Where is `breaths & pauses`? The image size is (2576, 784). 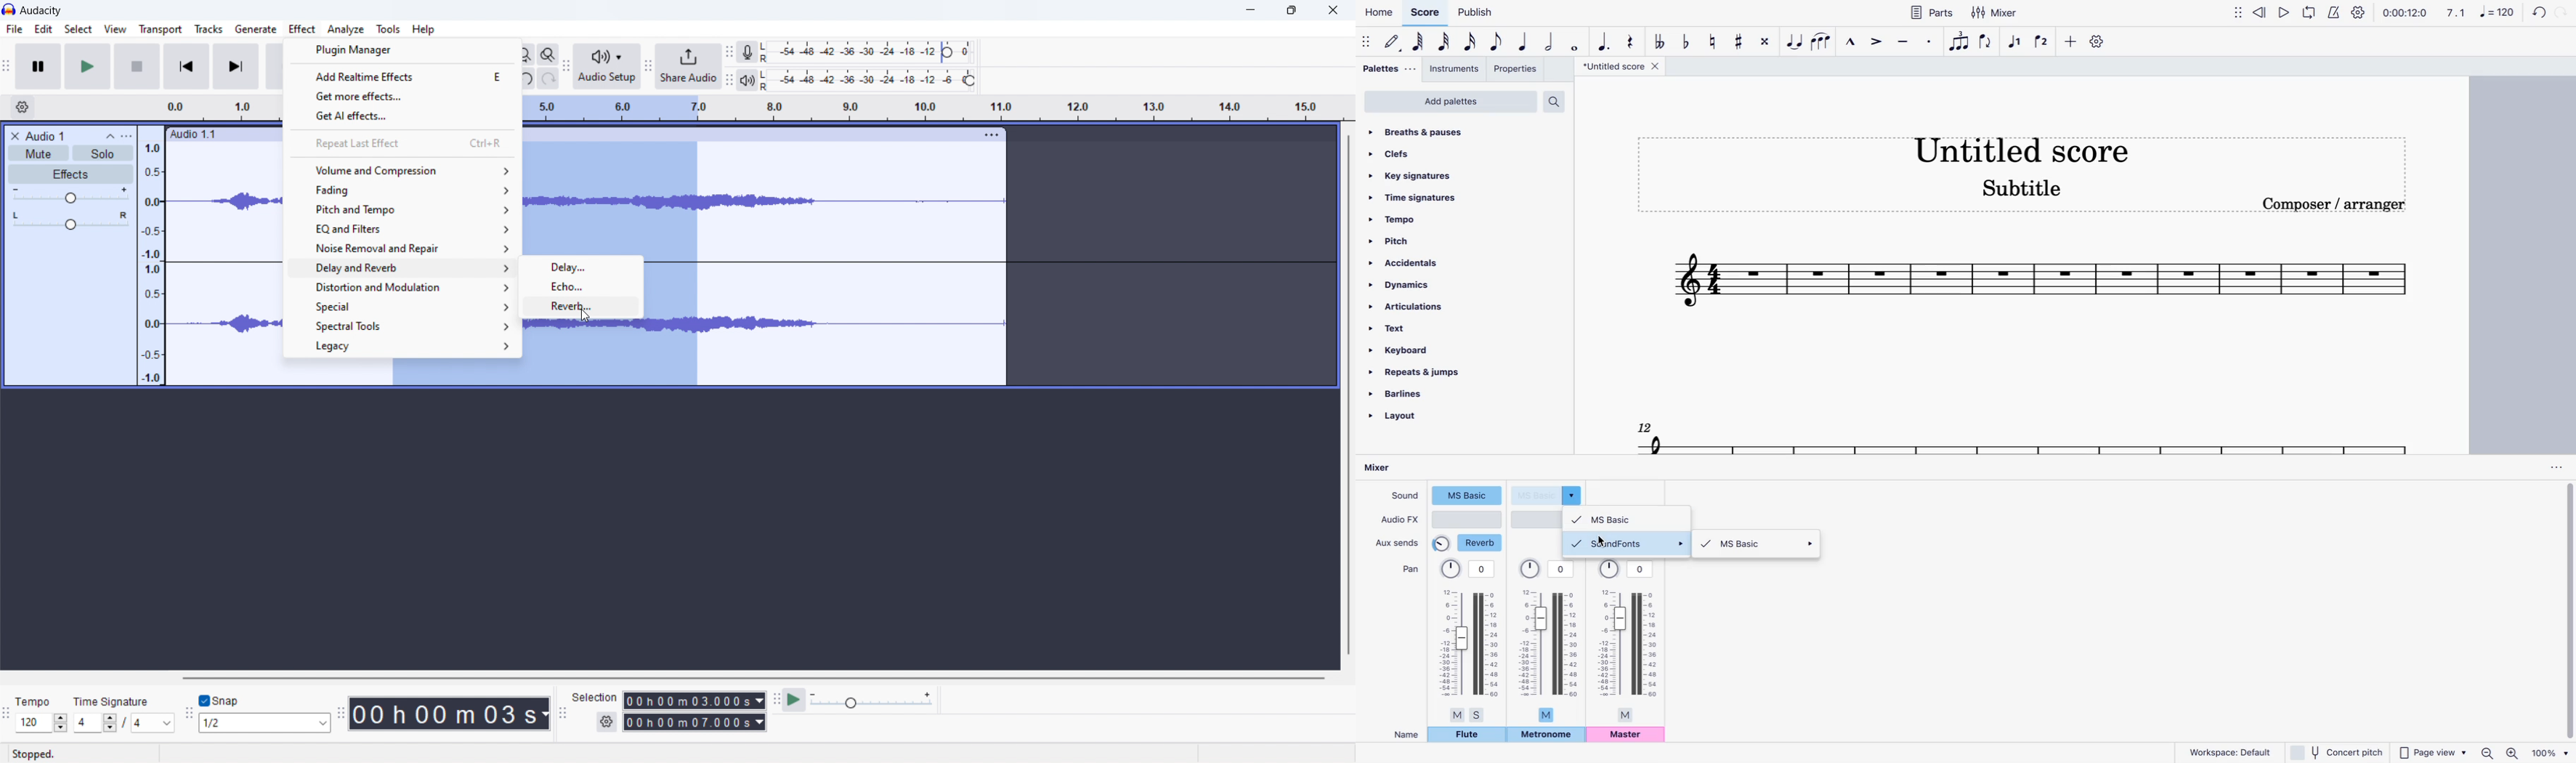 breaths & pauses is located at coordinates (1461, 132).